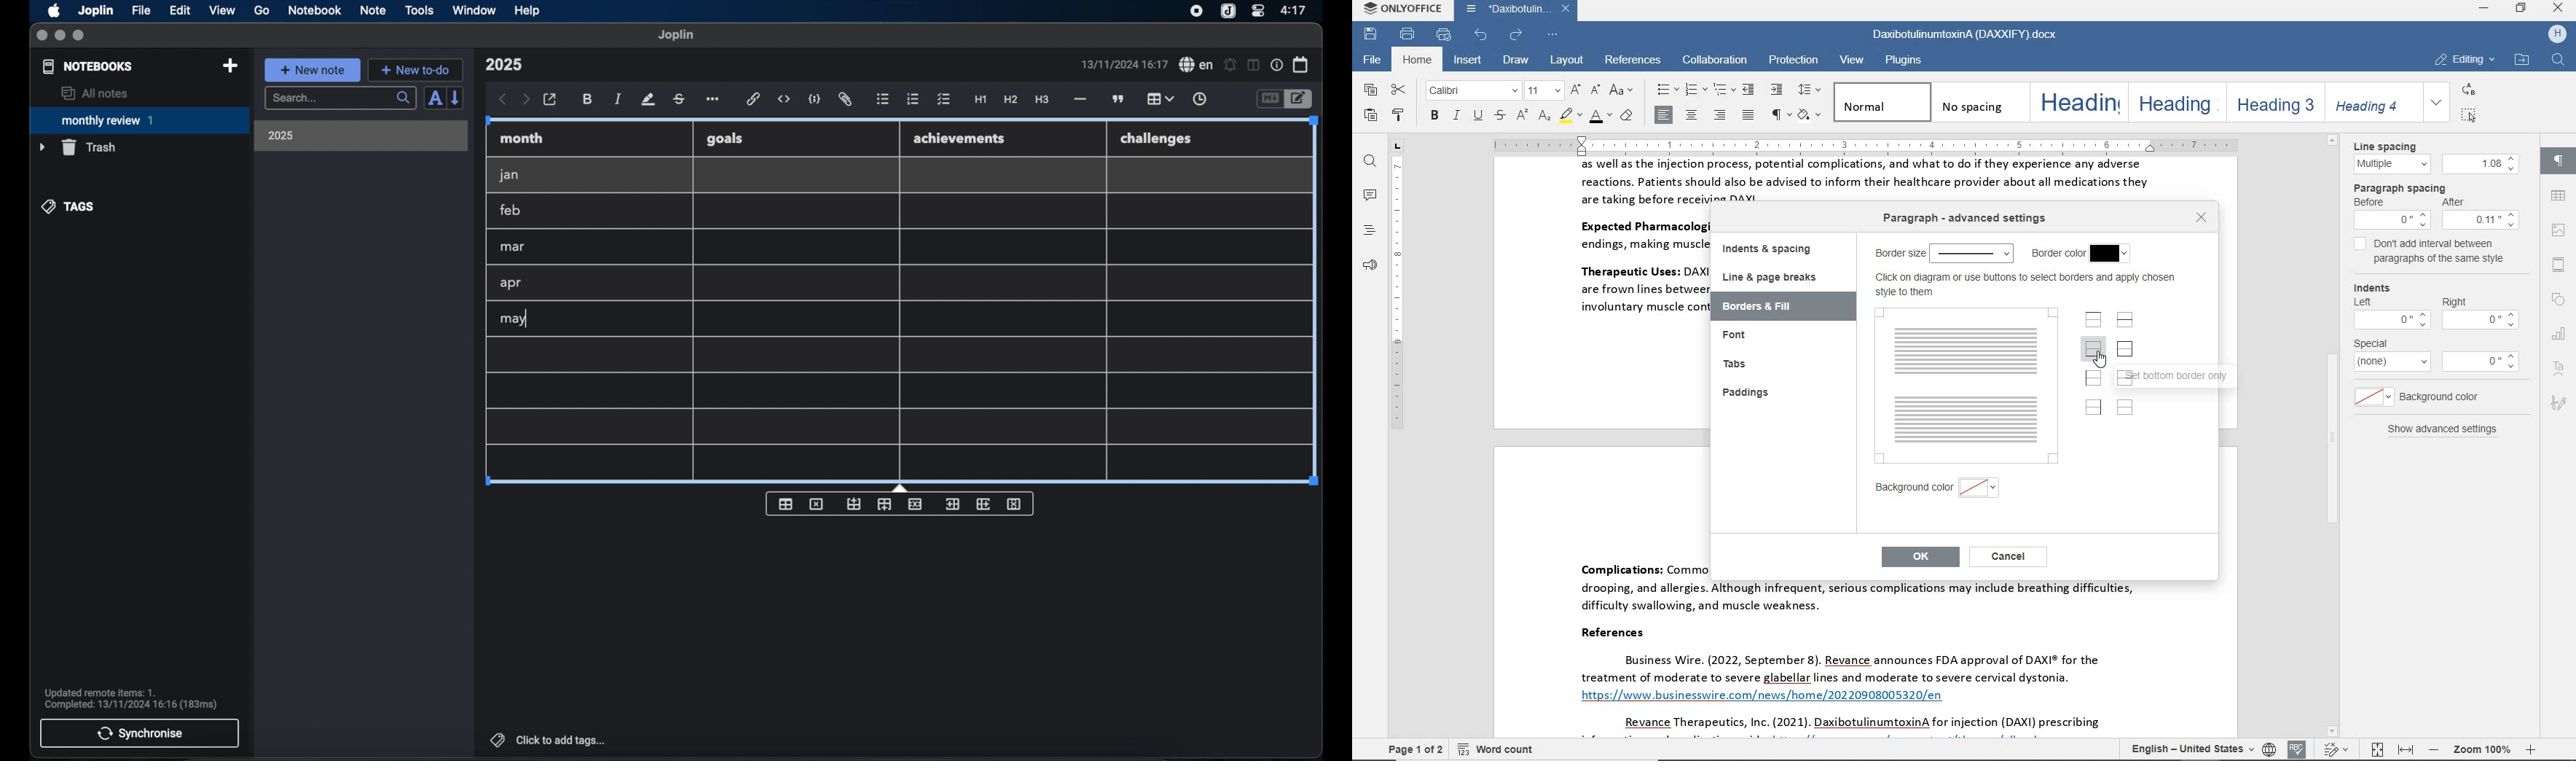 The height and width of the screenshot is (784, 2576). I want to click on font, so click(1472, 91).